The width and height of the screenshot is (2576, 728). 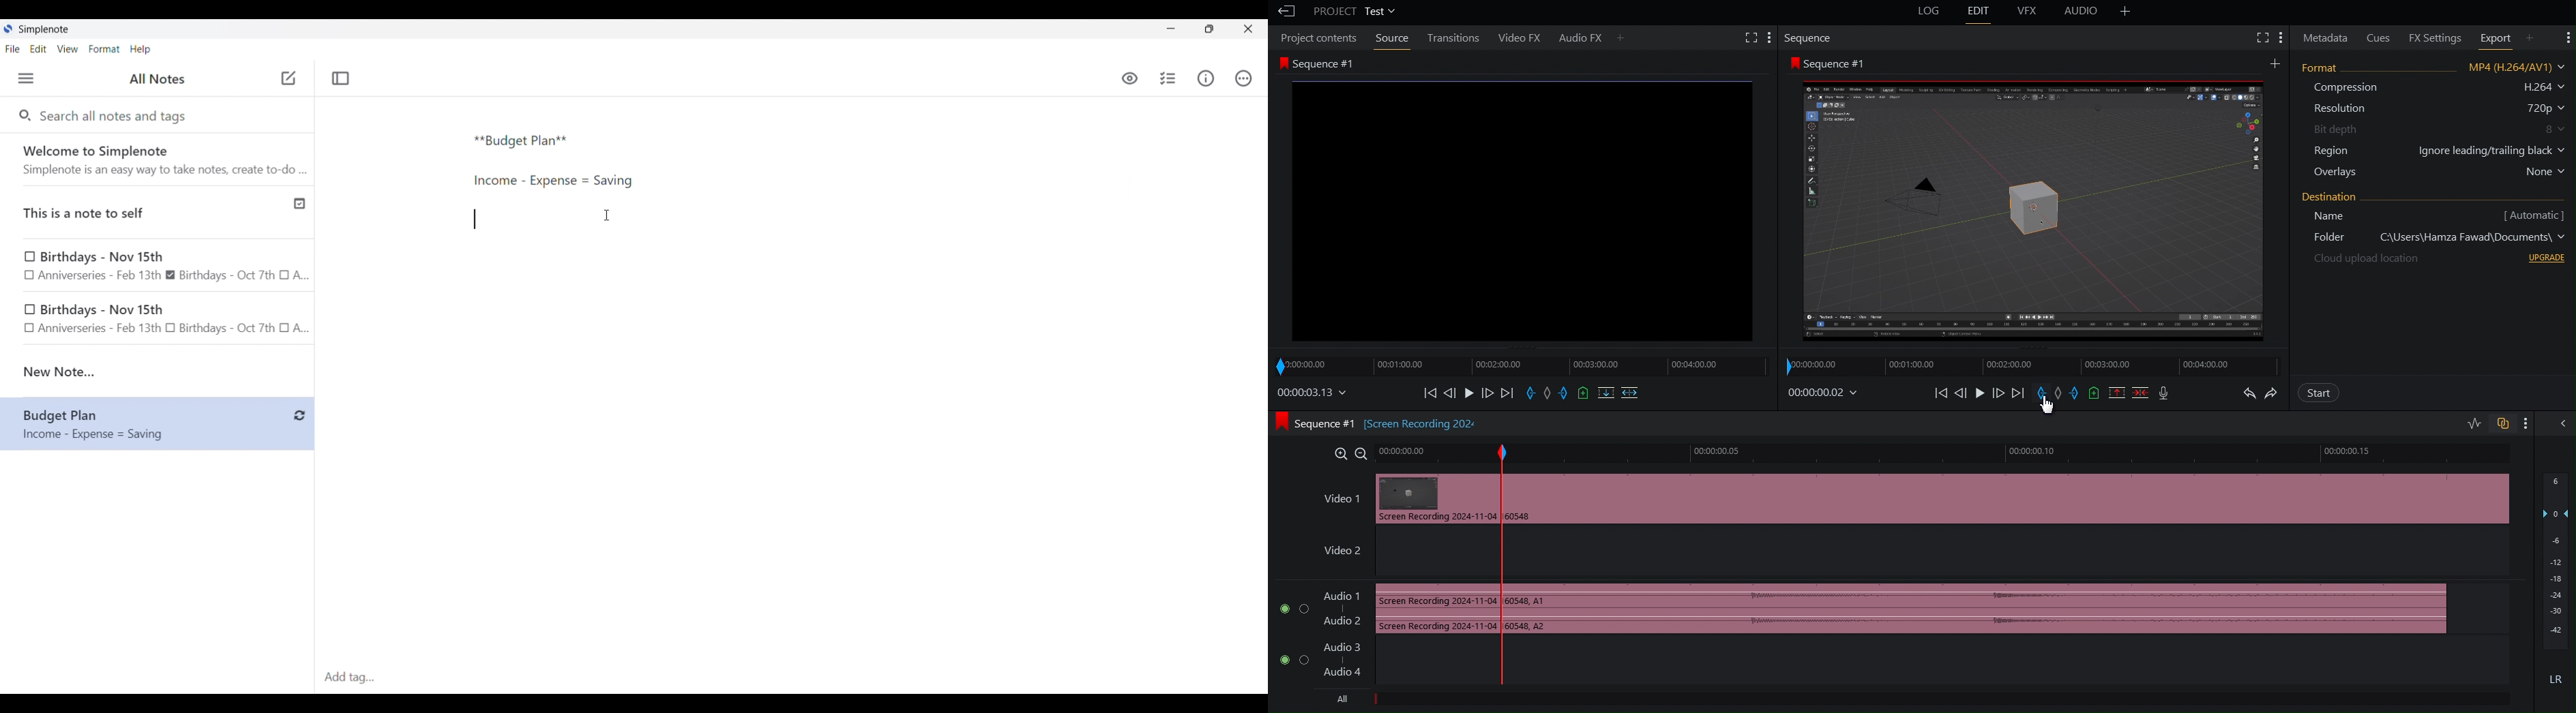 What do you see at coordinates (2249, 393) in the screenshot?
I see `Undo` at bounding box center [2249, 393].